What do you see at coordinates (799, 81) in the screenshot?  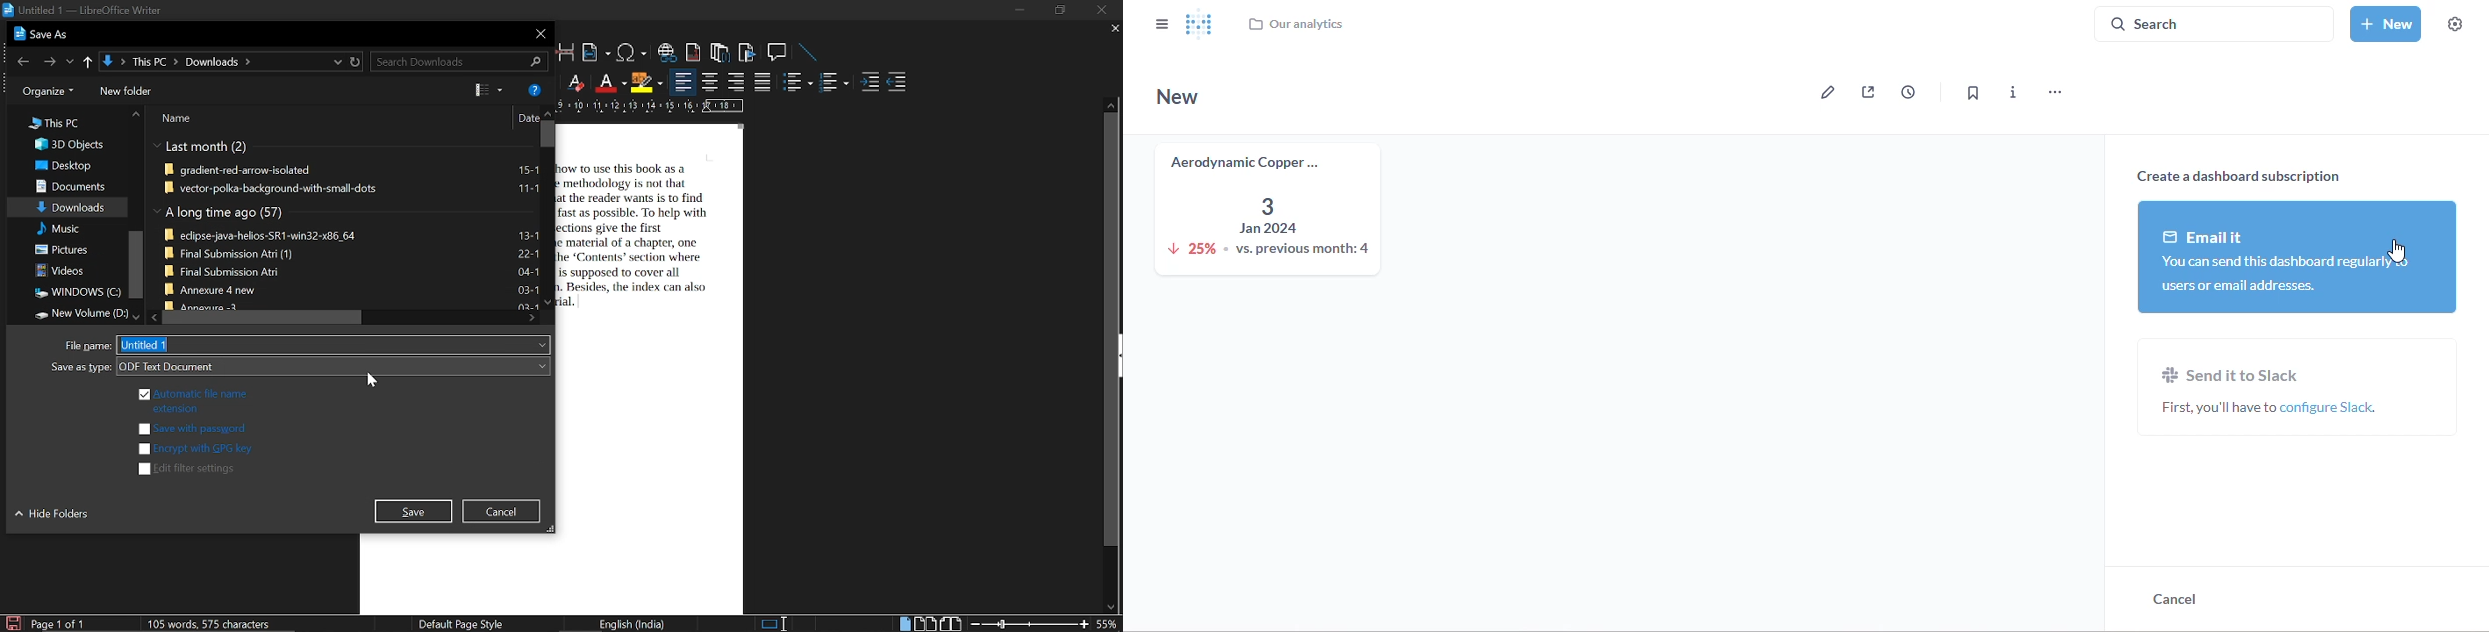 I see `toggle ordered list` at bounding box center [799, 81].